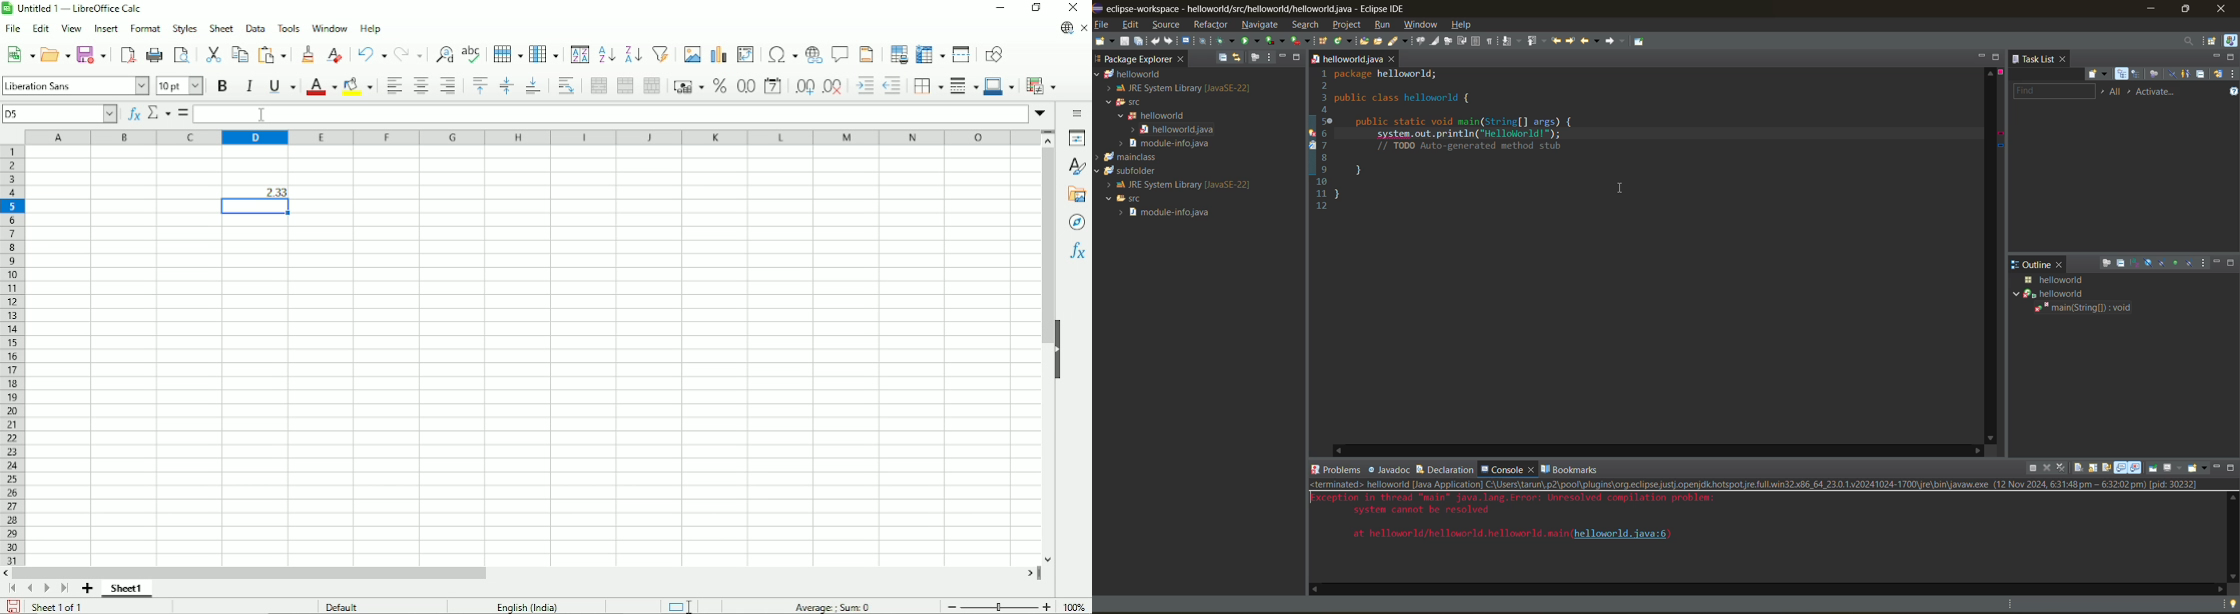  I want to click on Save, so click(92, 54).